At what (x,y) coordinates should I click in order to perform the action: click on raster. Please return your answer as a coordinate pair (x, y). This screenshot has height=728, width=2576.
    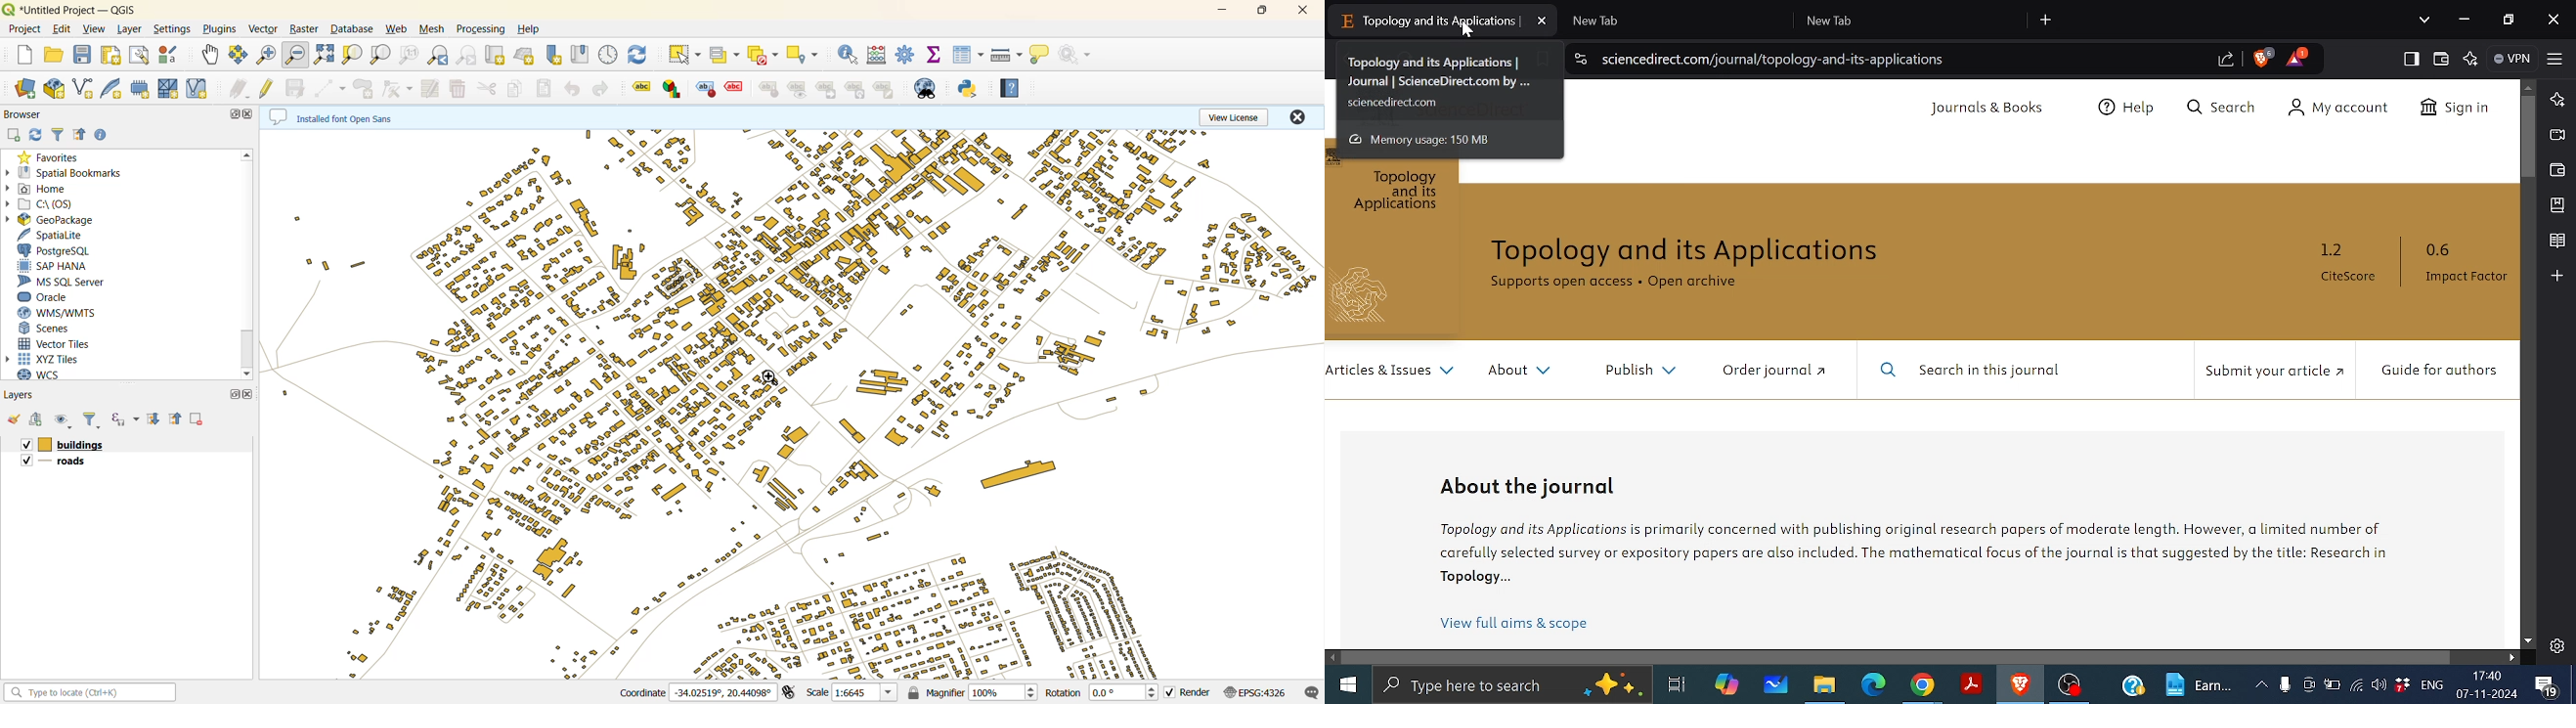
    Looking at the image, I should click on (304, 28).